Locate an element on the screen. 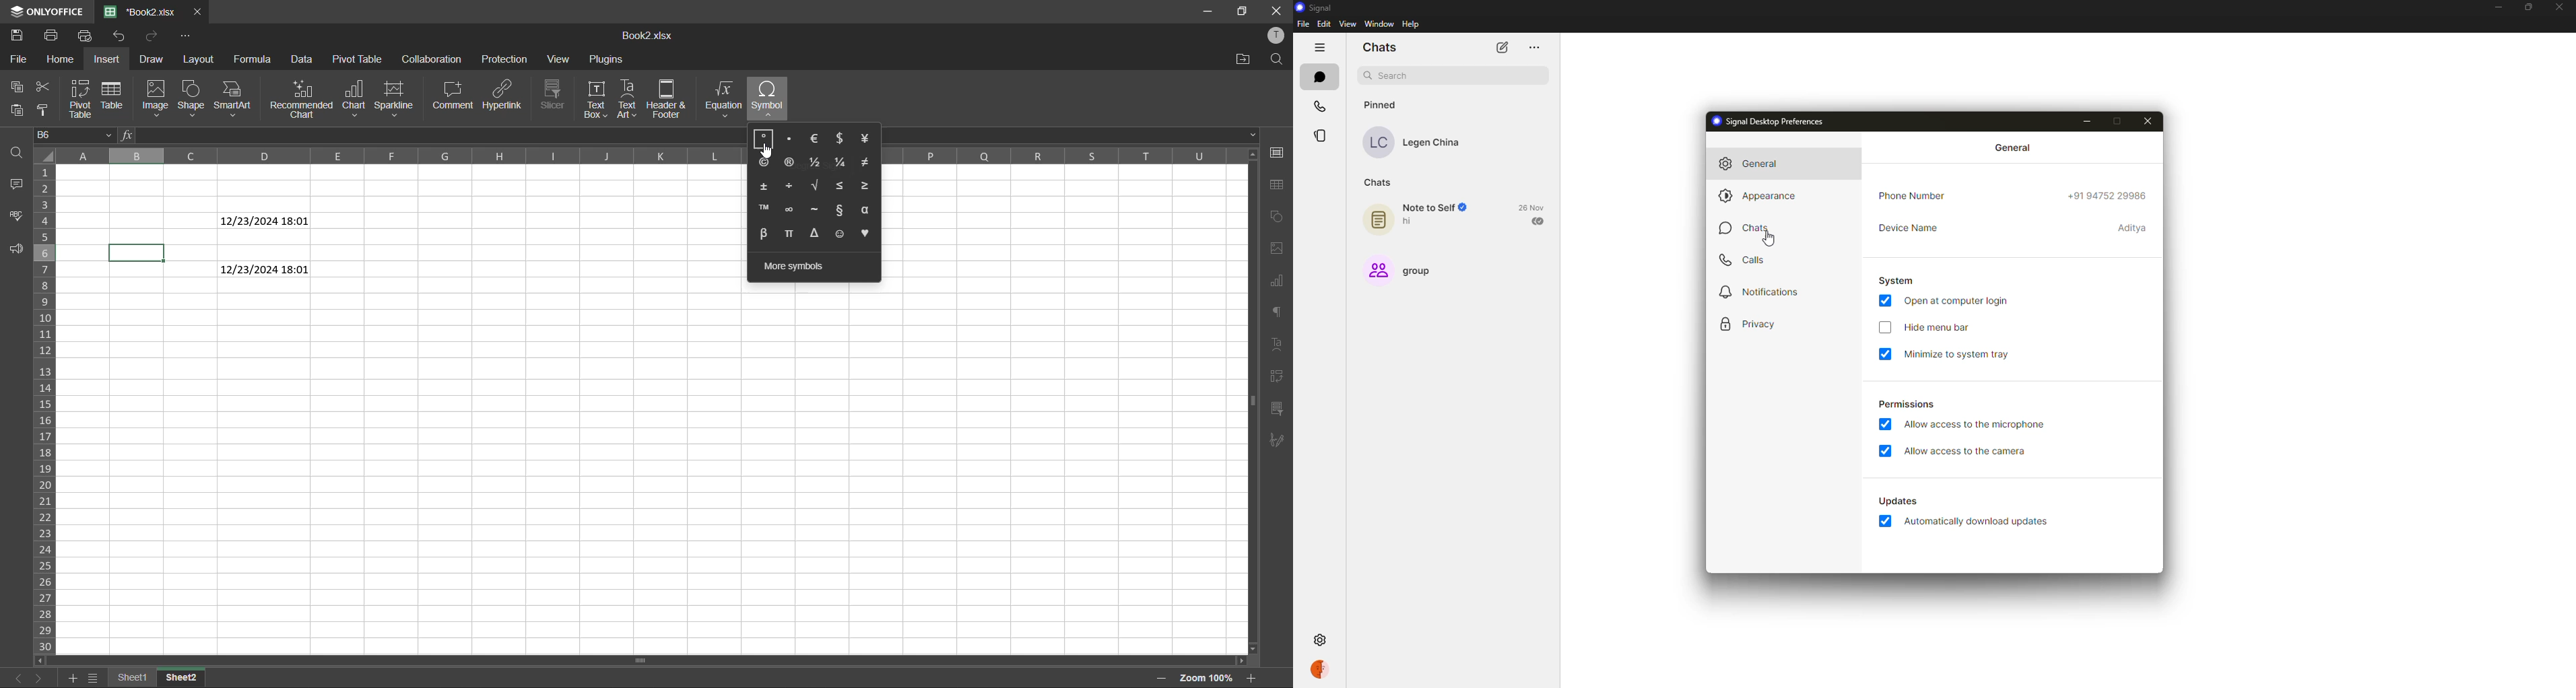 The width and height of the screenshot is (2576, 700). phone number is located at coordinates (1913, 195).